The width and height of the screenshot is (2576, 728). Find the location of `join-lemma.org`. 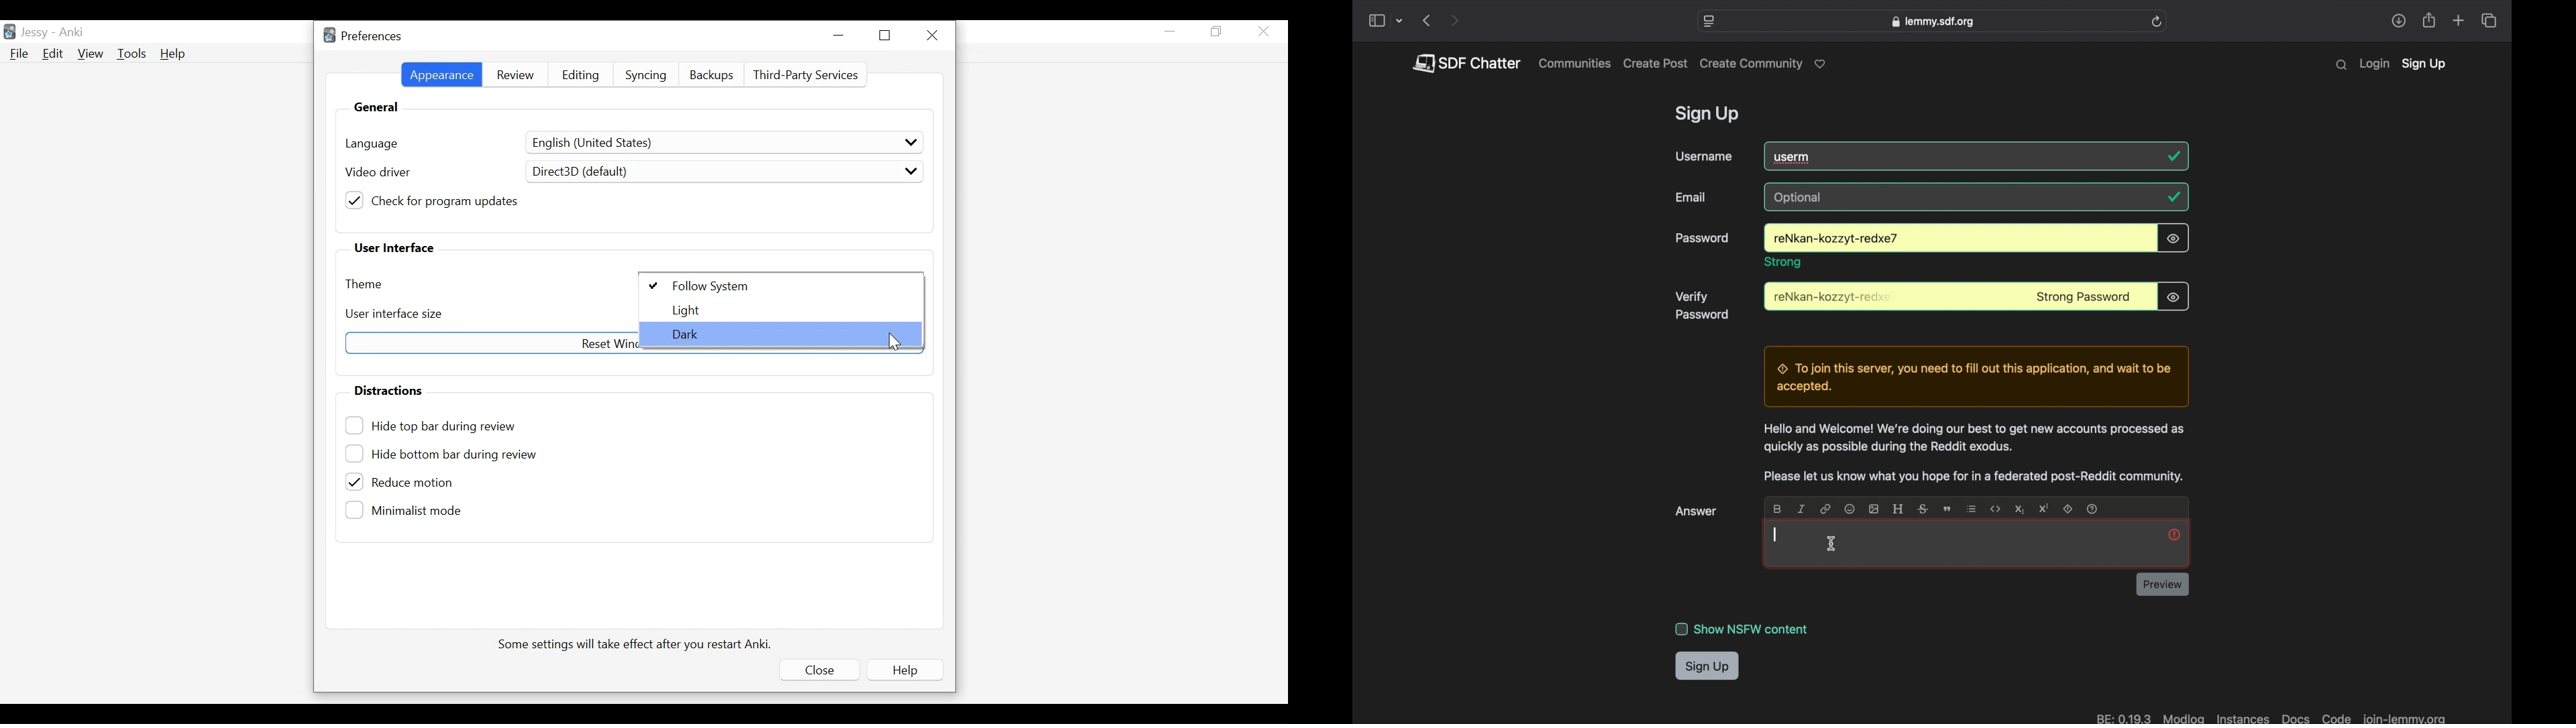

join-lemma.org is located at coordinates (2404, 717).